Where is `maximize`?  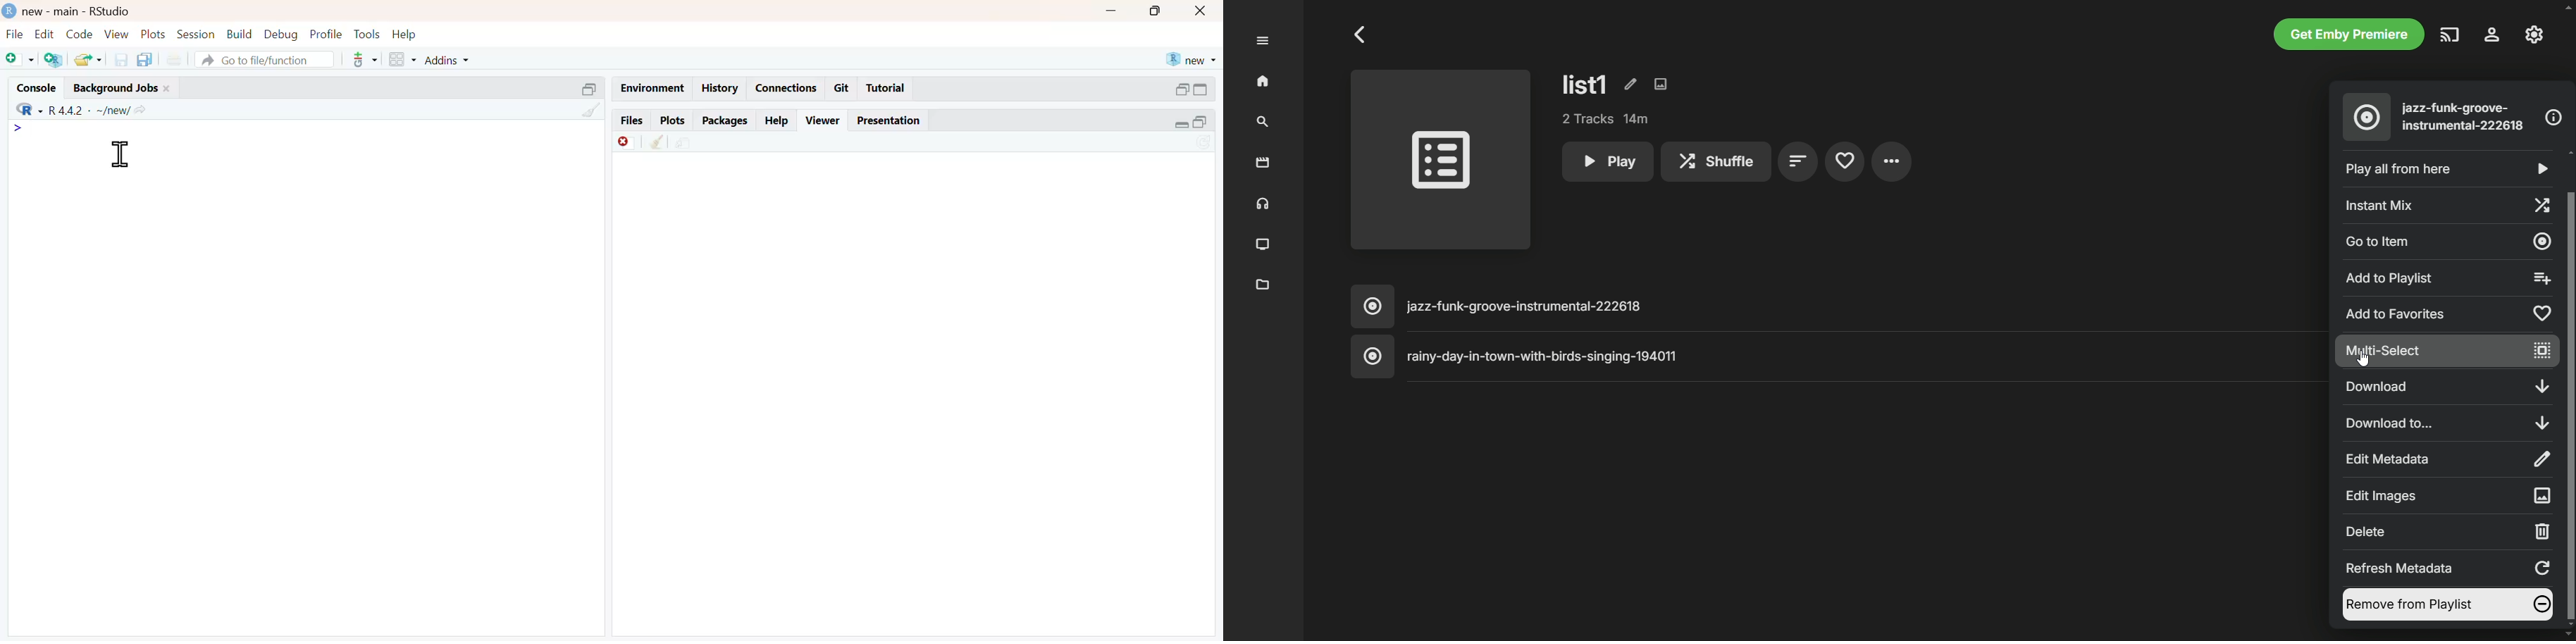
maximize is located at coordinates (1159, 10).